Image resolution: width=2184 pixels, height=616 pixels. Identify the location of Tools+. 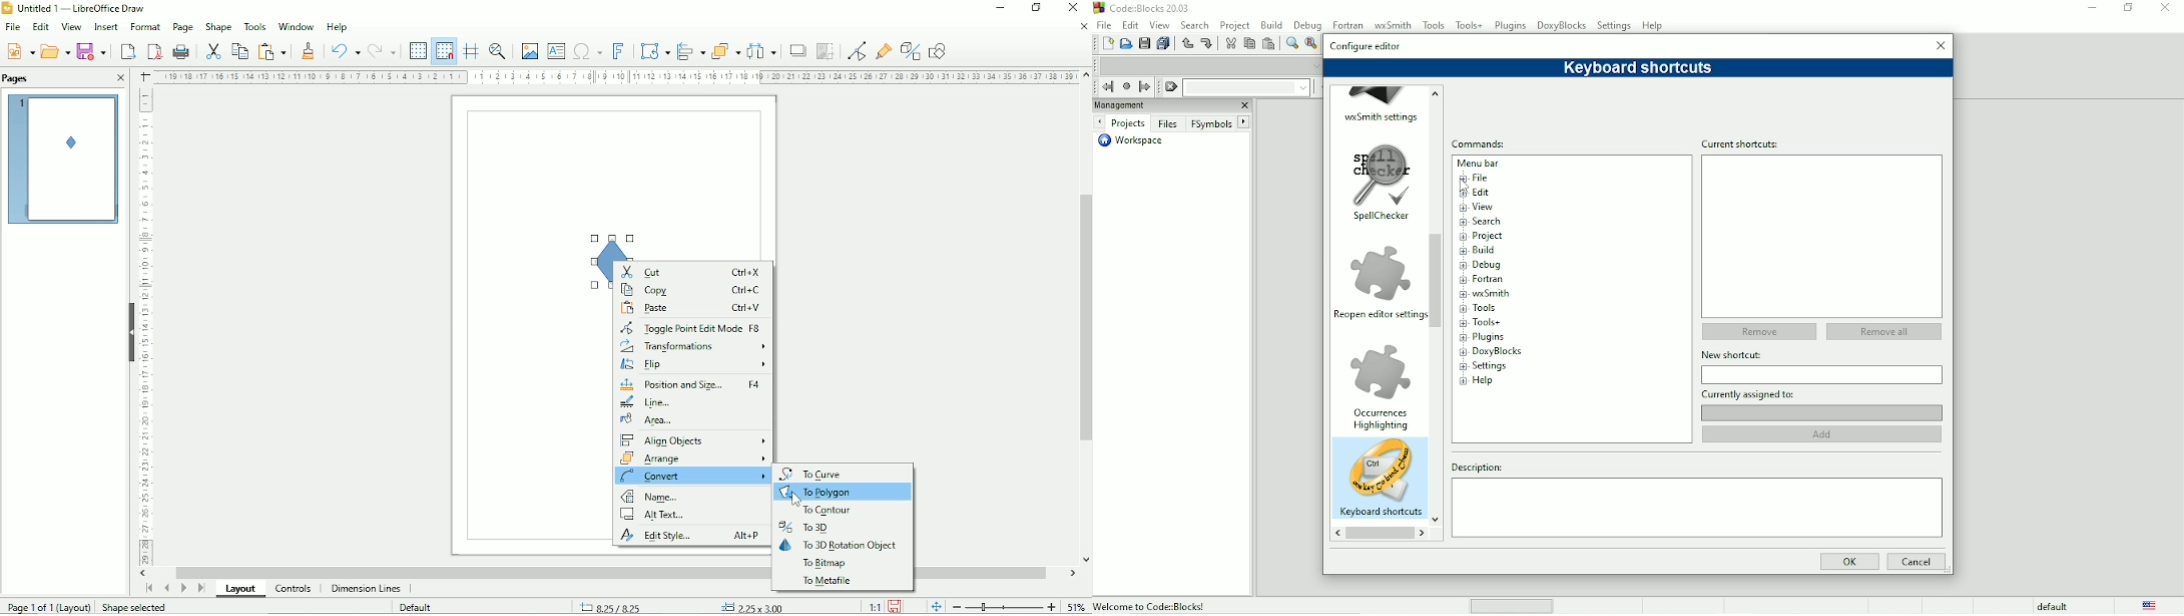
(1469, 25).